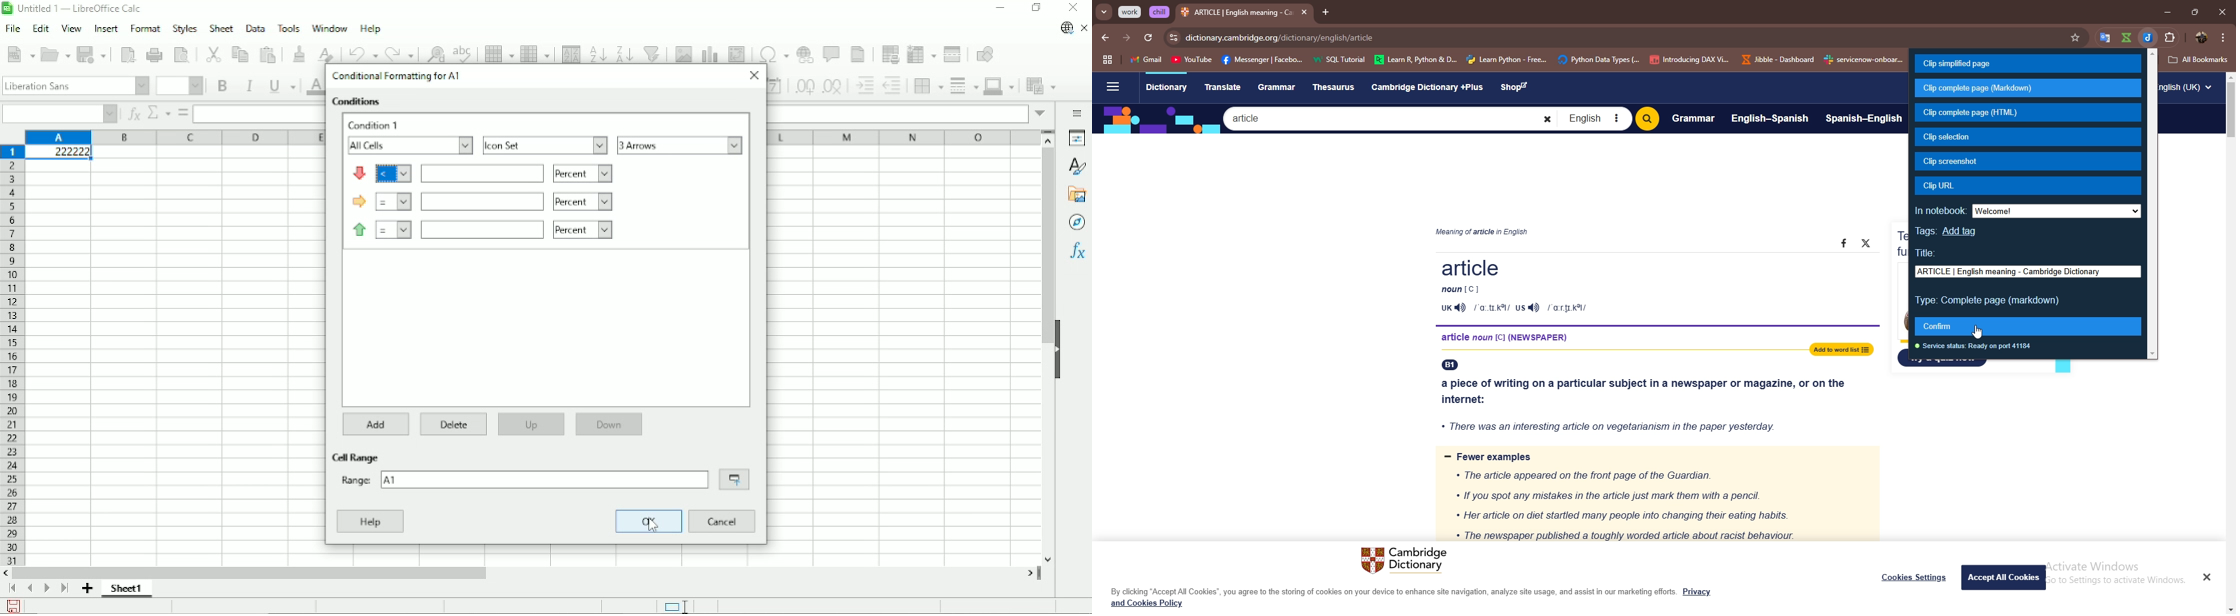 This screenshot has height=616, width=2240. I want to click on in notebook, so click(2027, 210).